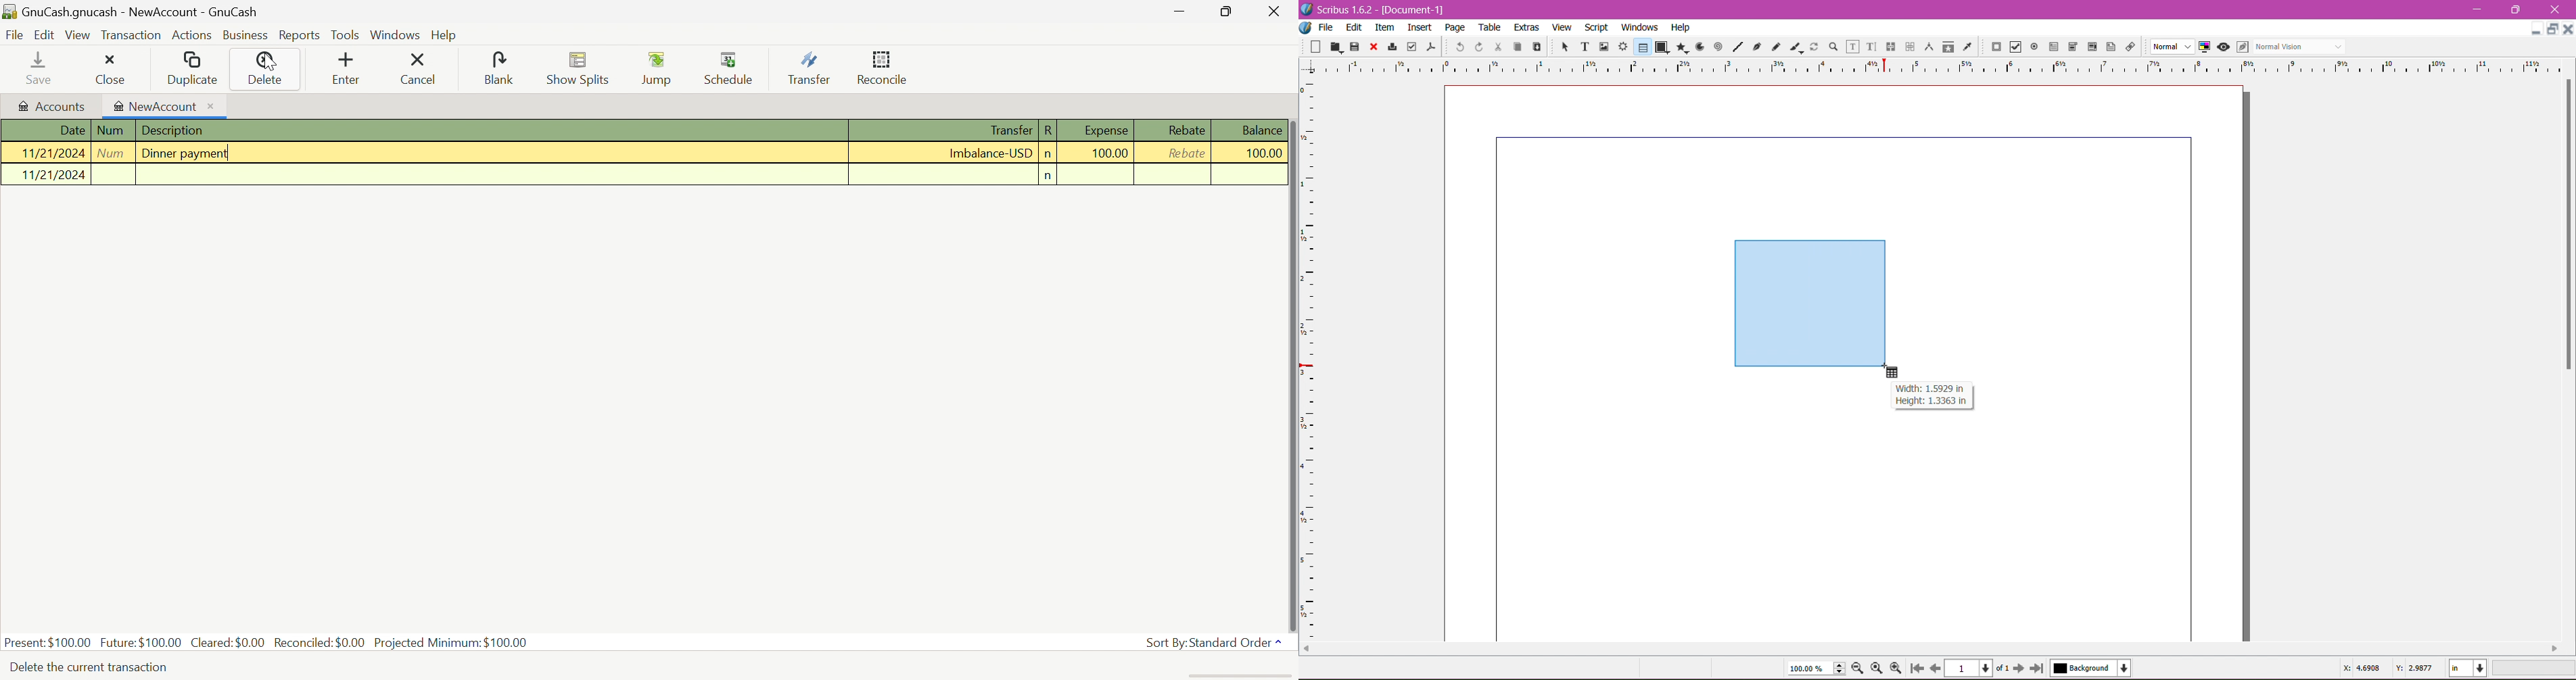 The image size is (2576, 700). I want to click on Width: 1.5929 in, so click(1930, 389).